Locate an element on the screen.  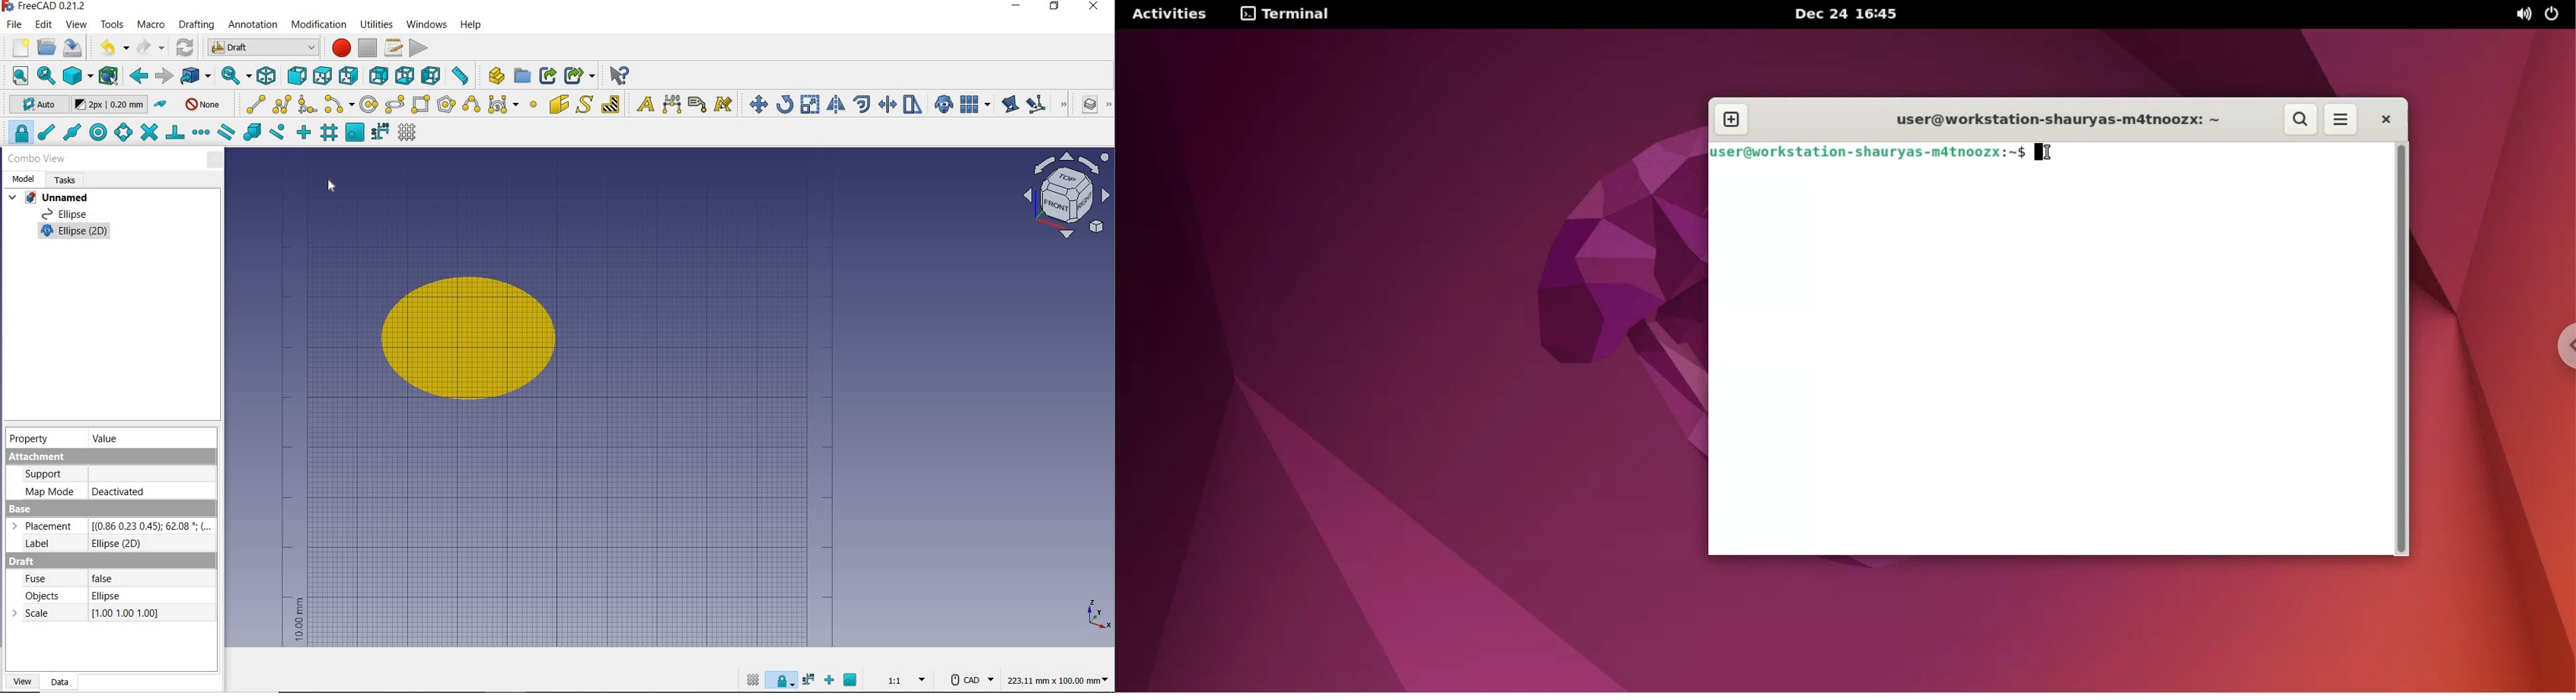
toggle construction mode is located at coordinates (161, 104).